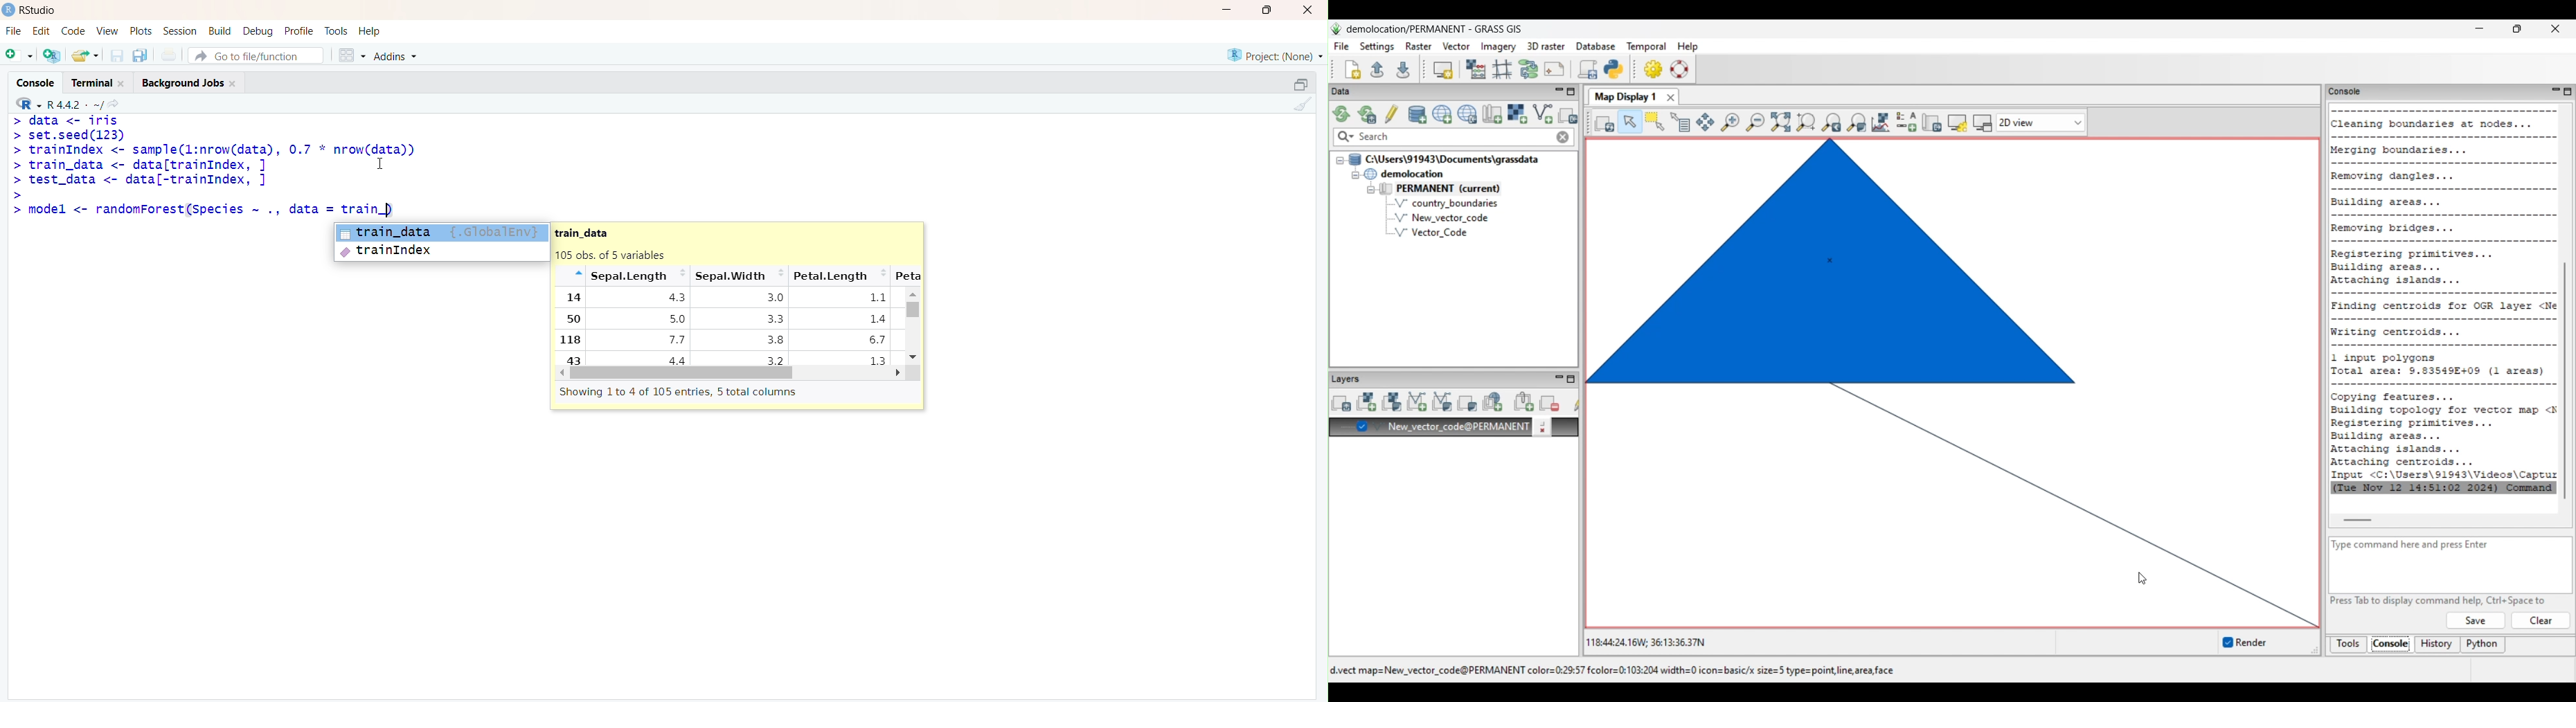 The width and height of the screenshot is (2576, 728). I want to click on View, so click(106, 31).